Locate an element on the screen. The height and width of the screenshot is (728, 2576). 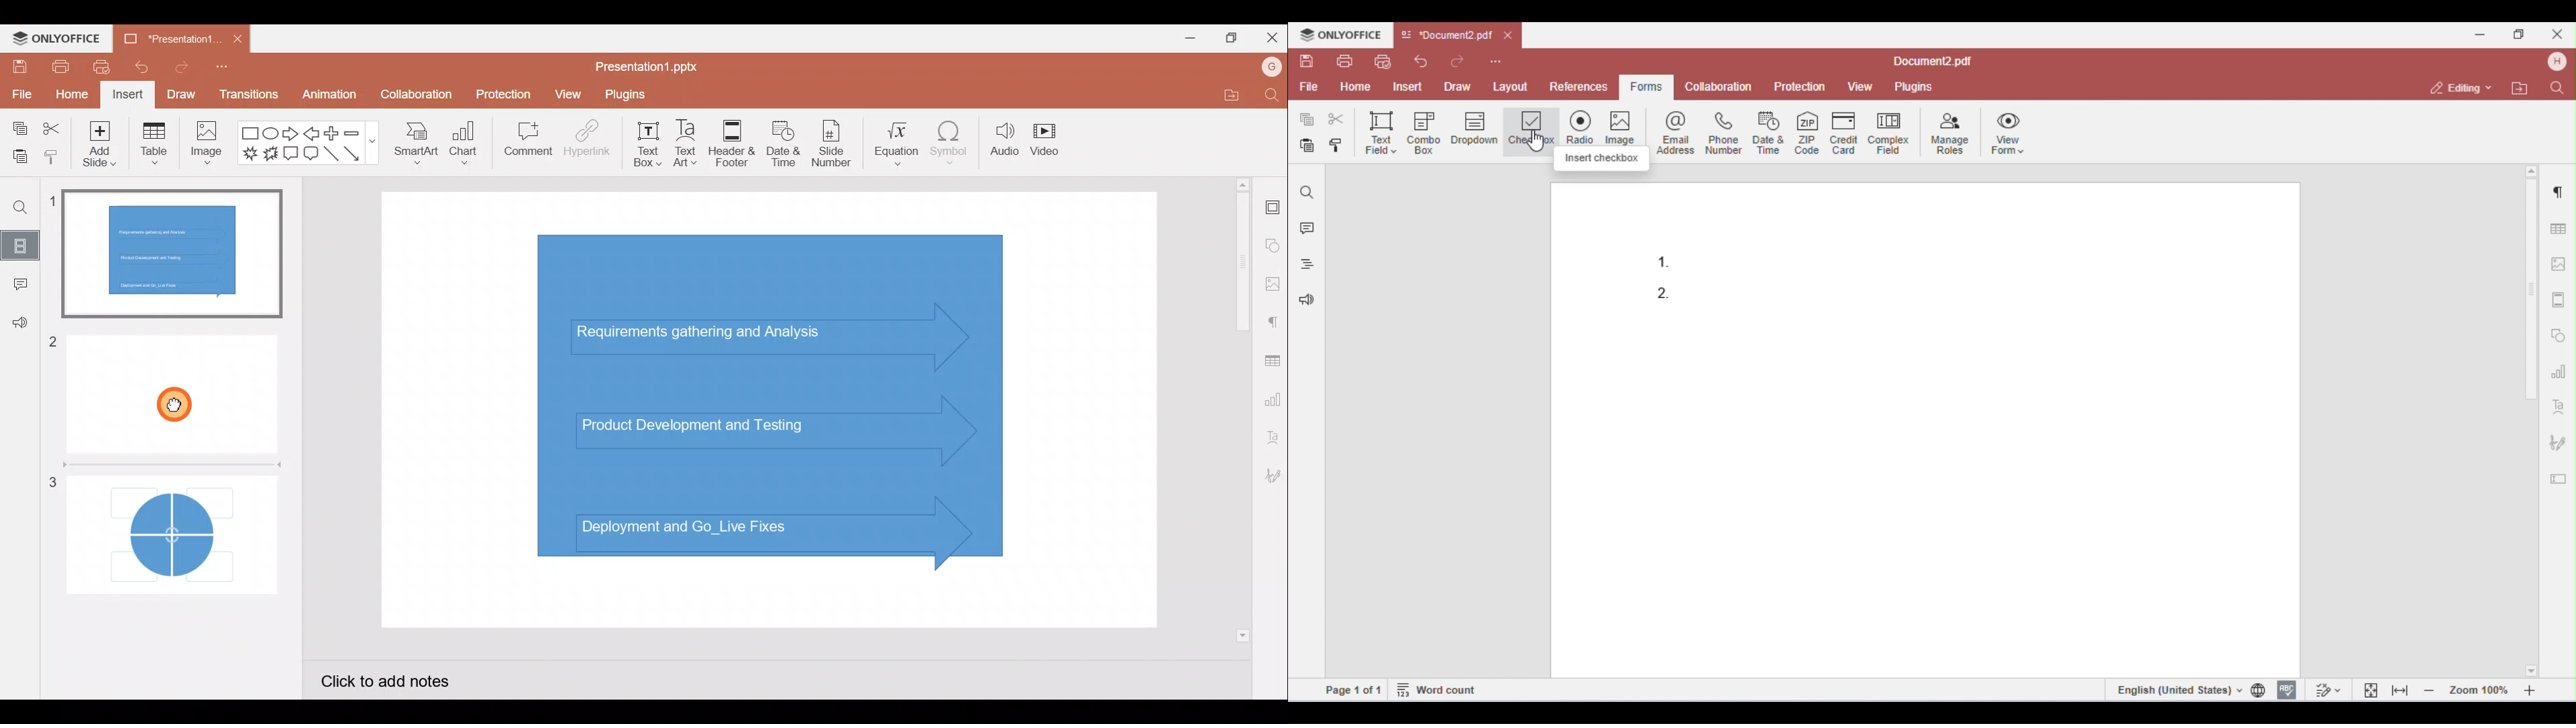
Explosion 2 is located at coordinates (270, 155).